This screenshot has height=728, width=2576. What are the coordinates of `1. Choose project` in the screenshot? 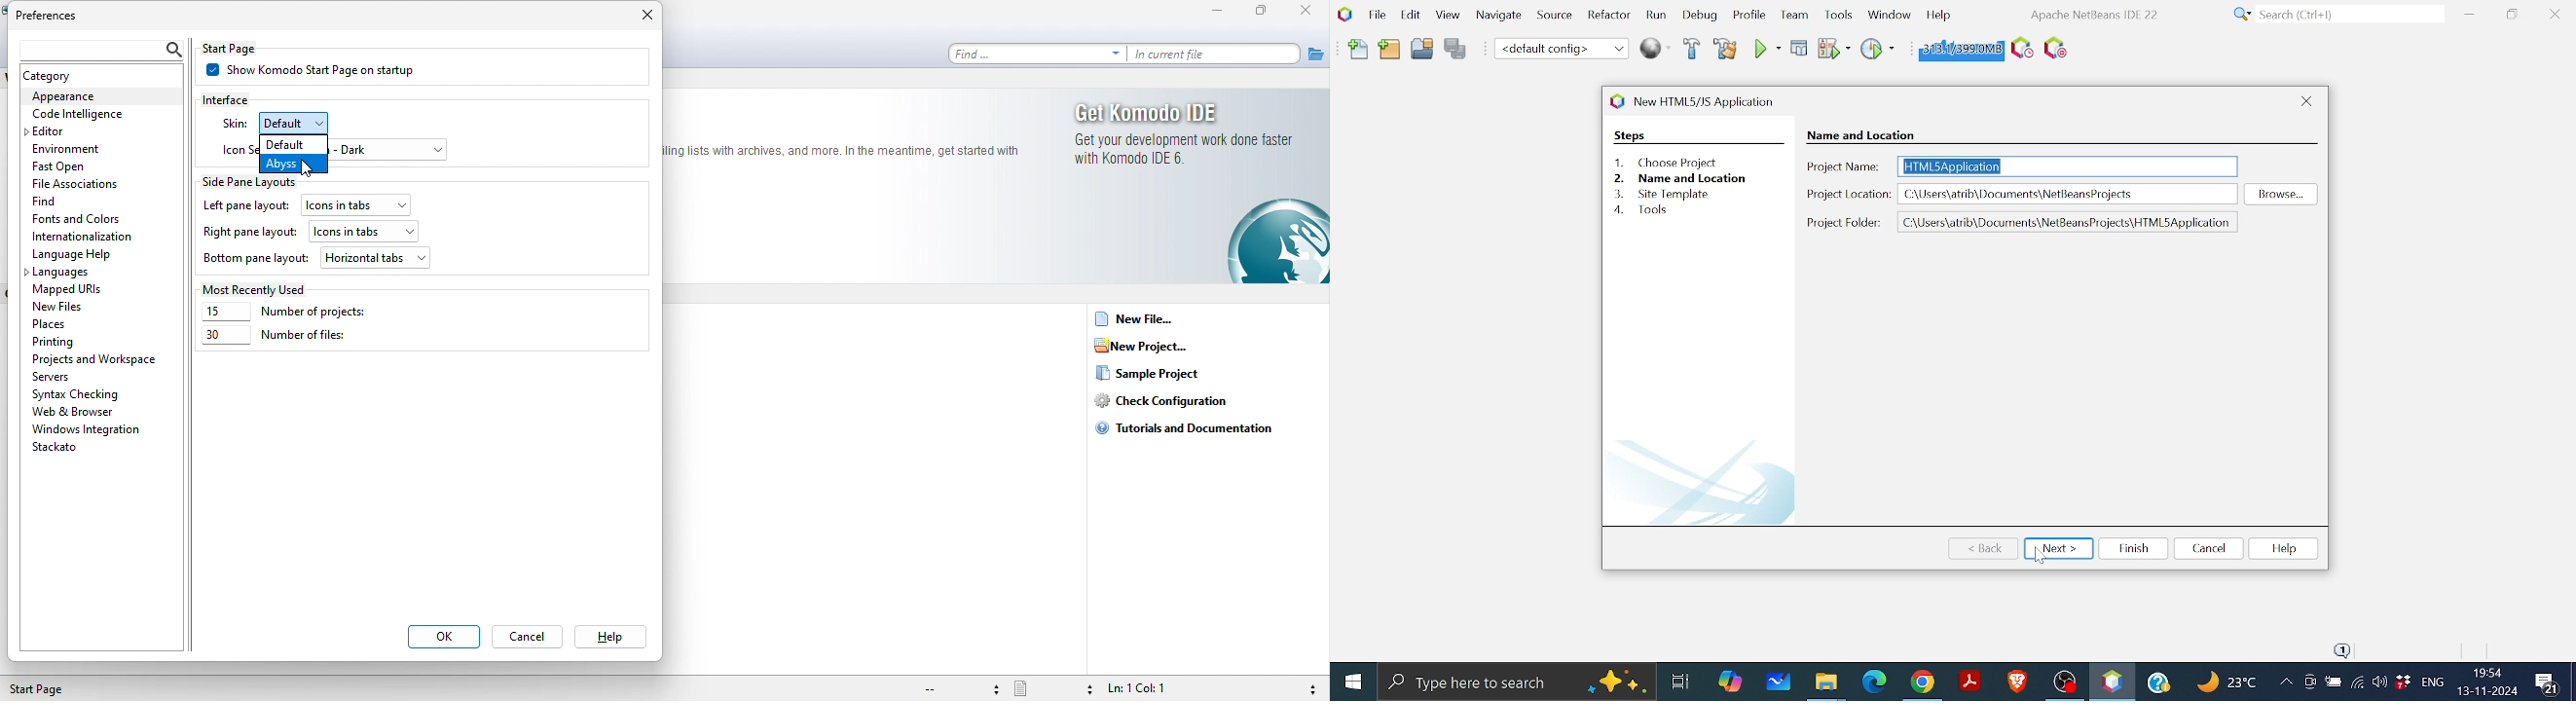 It's located at (1661, 163).